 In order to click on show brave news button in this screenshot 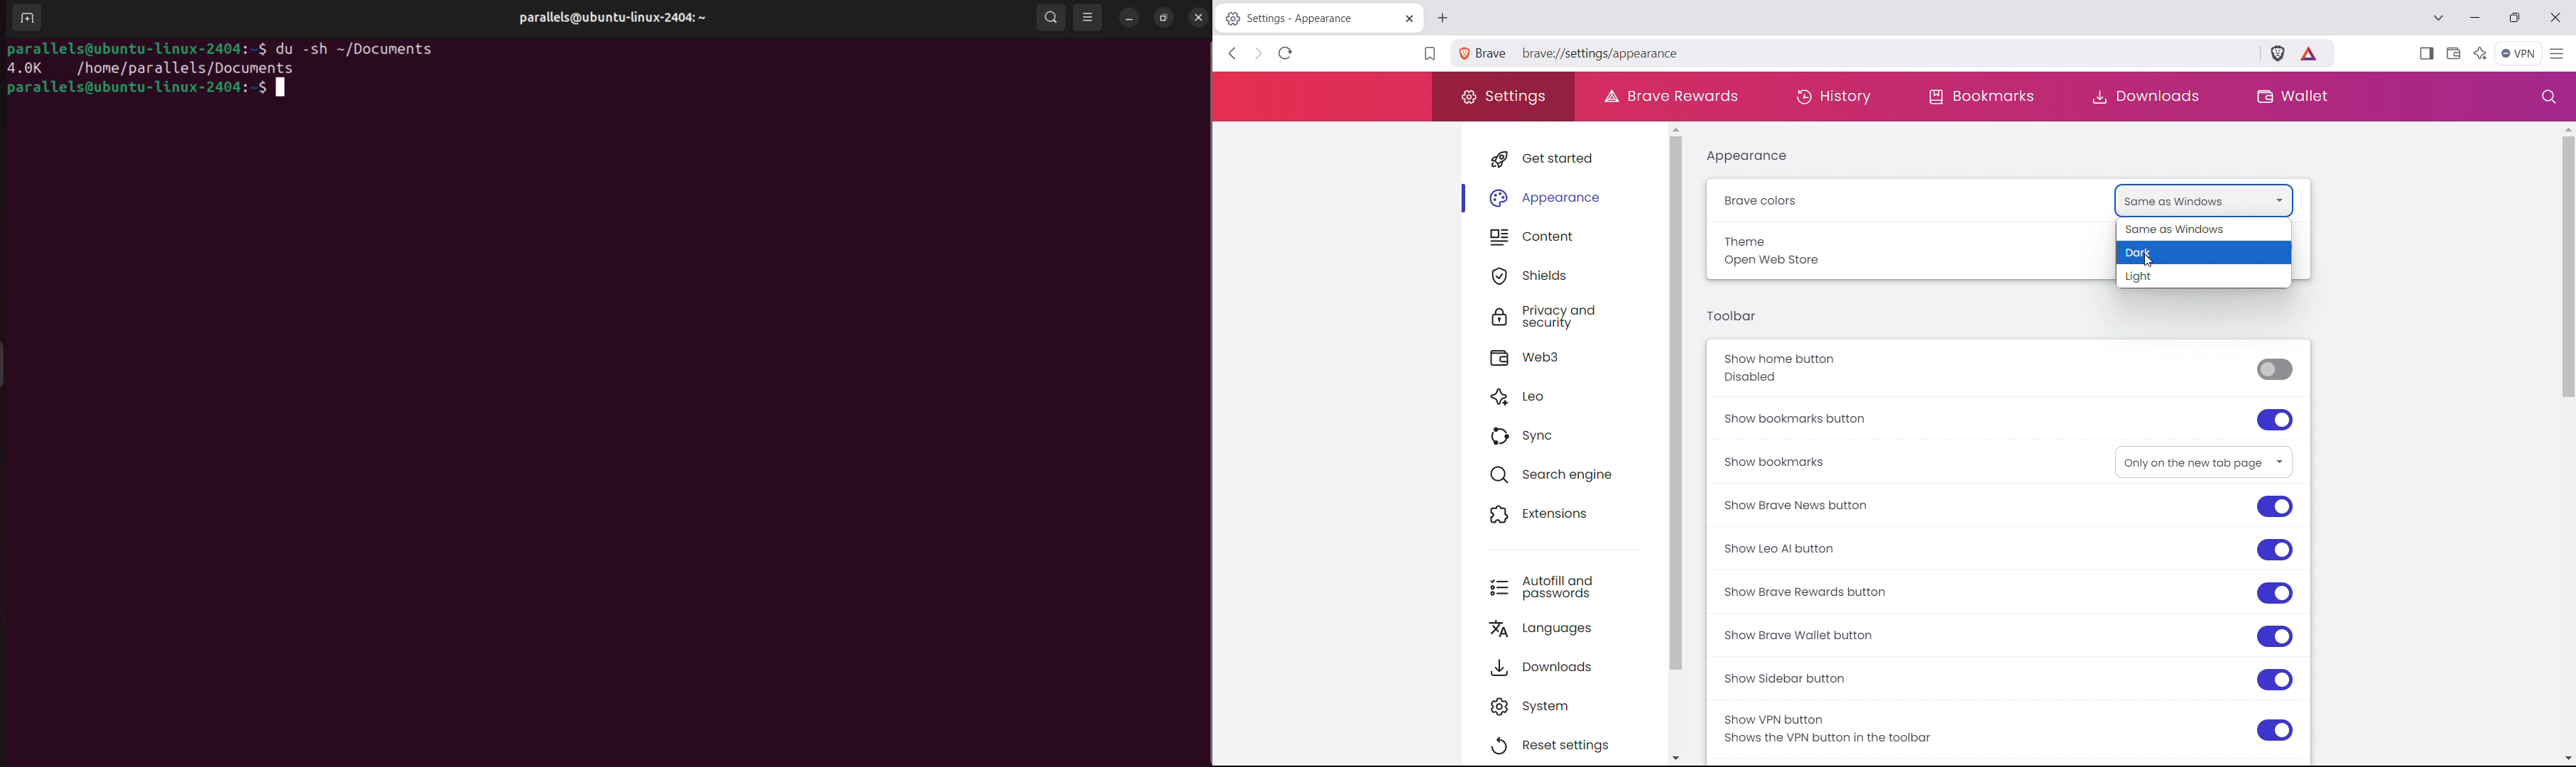, I will do `click(2007, 507)`.